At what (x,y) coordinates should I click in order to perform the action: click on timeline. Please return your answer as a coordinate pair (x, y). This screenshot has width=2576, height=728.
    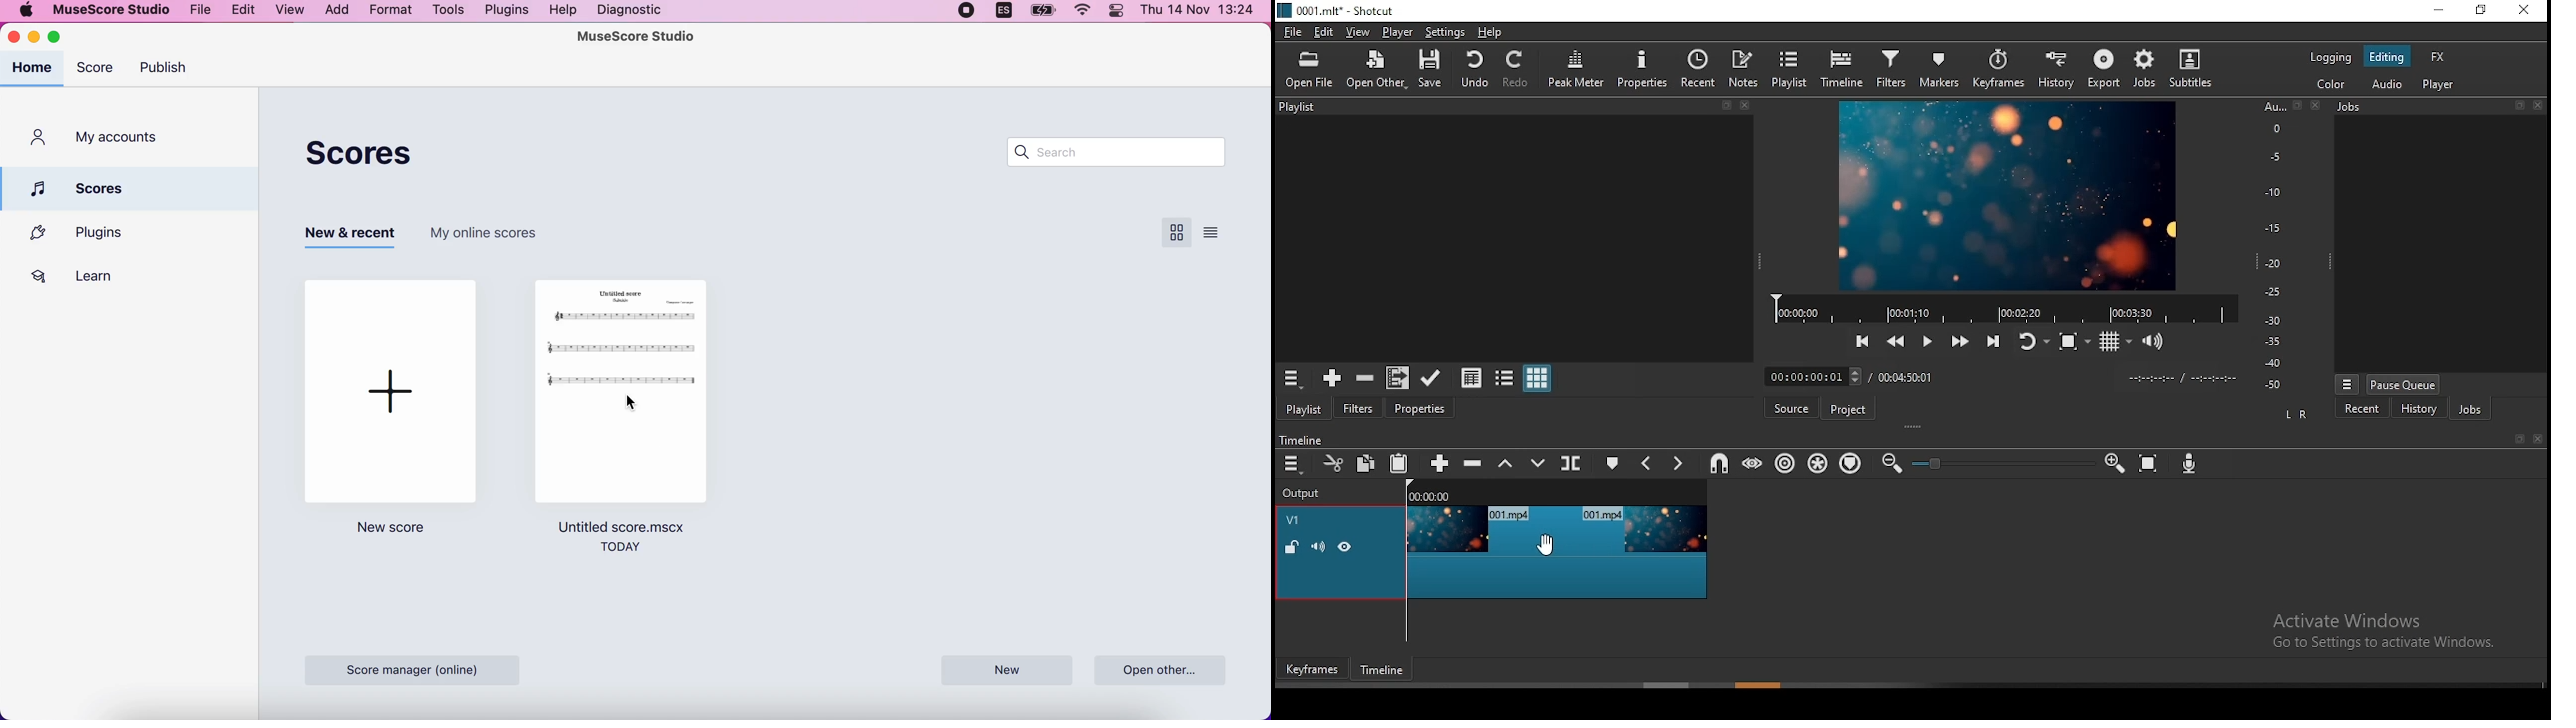
    Looking at the image, I should click on (1844, 72).